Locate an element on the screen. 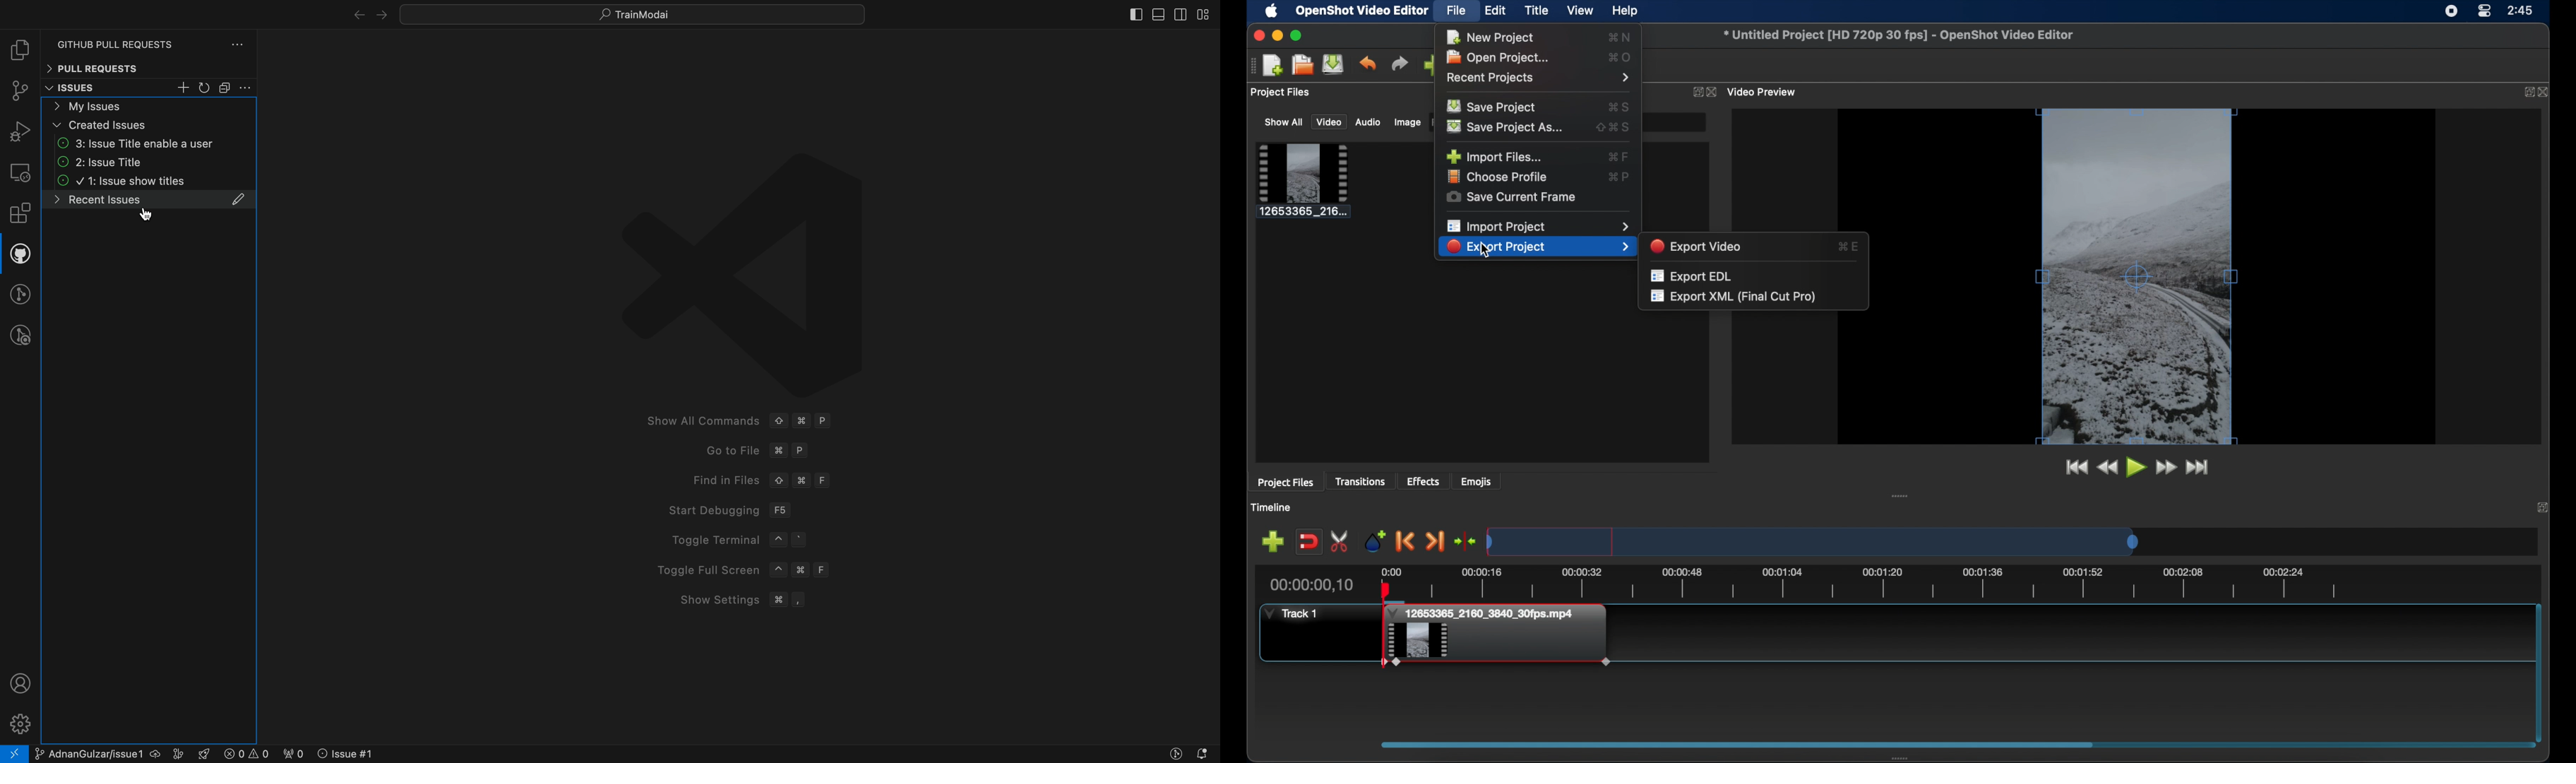  new project is located at coordinates (1491, 37).